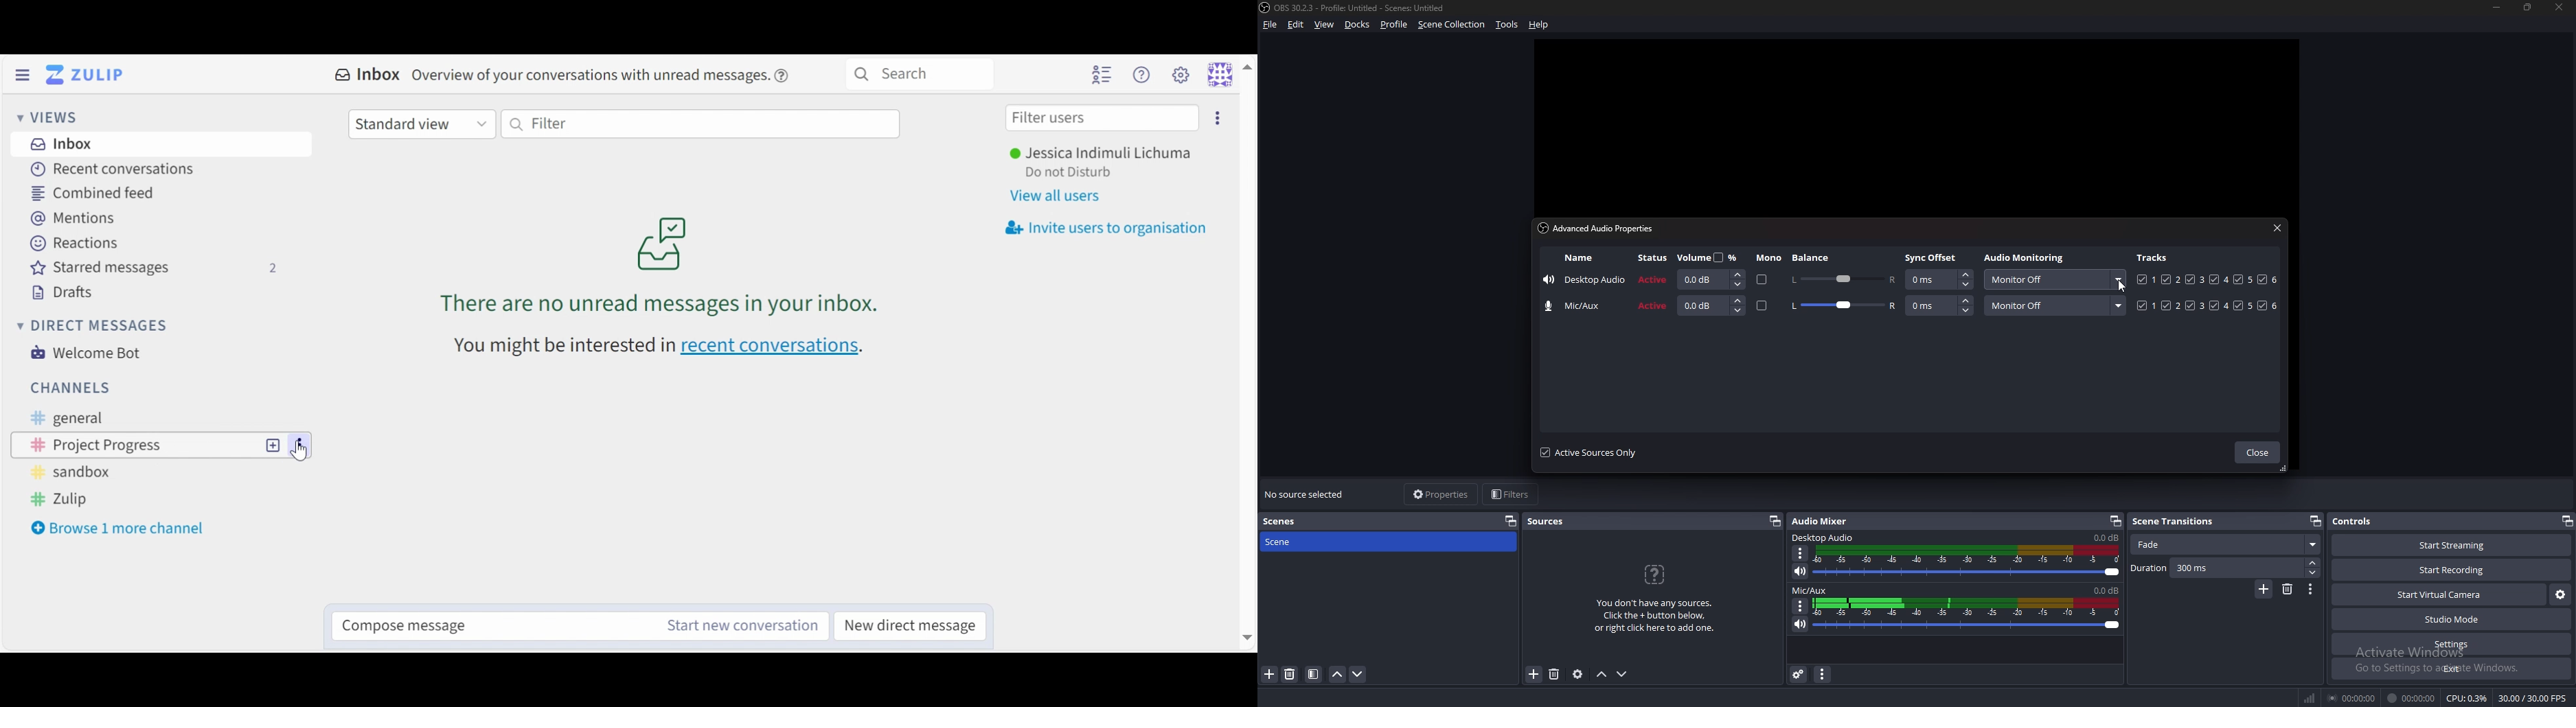  Describe the element at coordinates (1555, 673) in the screenshot. I see `delete source` at that location.